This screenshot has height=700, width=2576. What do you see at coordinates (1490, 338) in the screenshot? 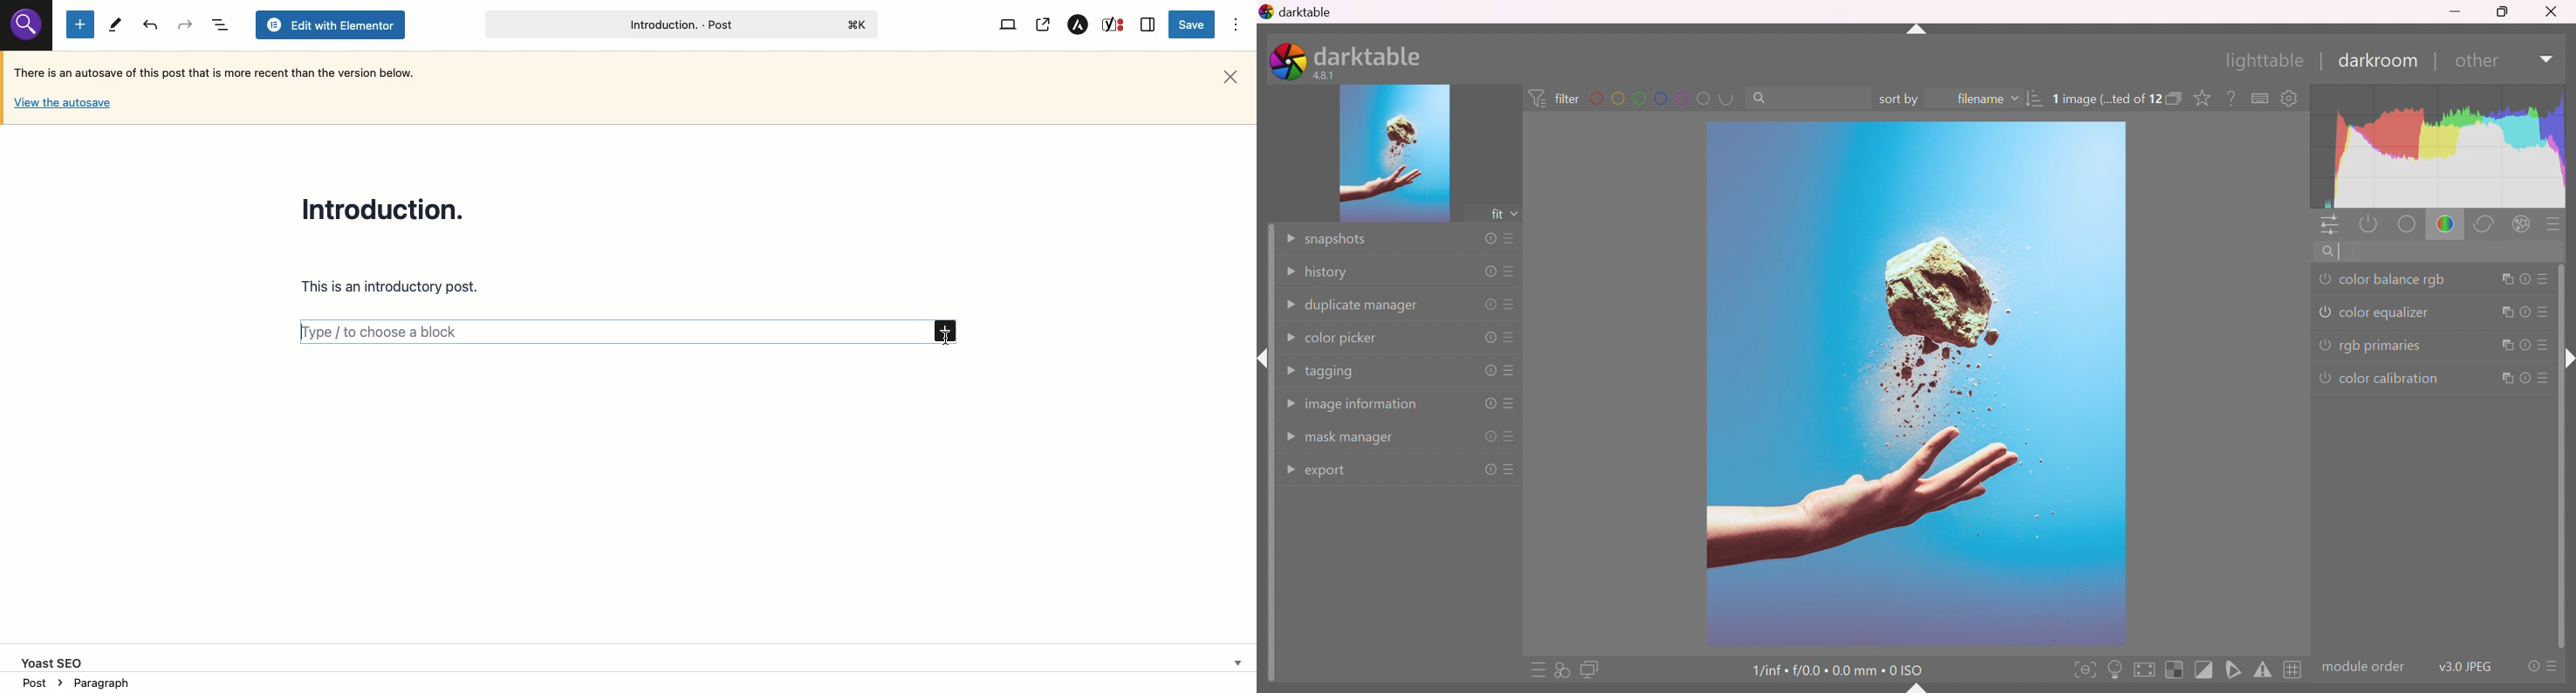
I see `reset` at bounding box center [1490, 338].